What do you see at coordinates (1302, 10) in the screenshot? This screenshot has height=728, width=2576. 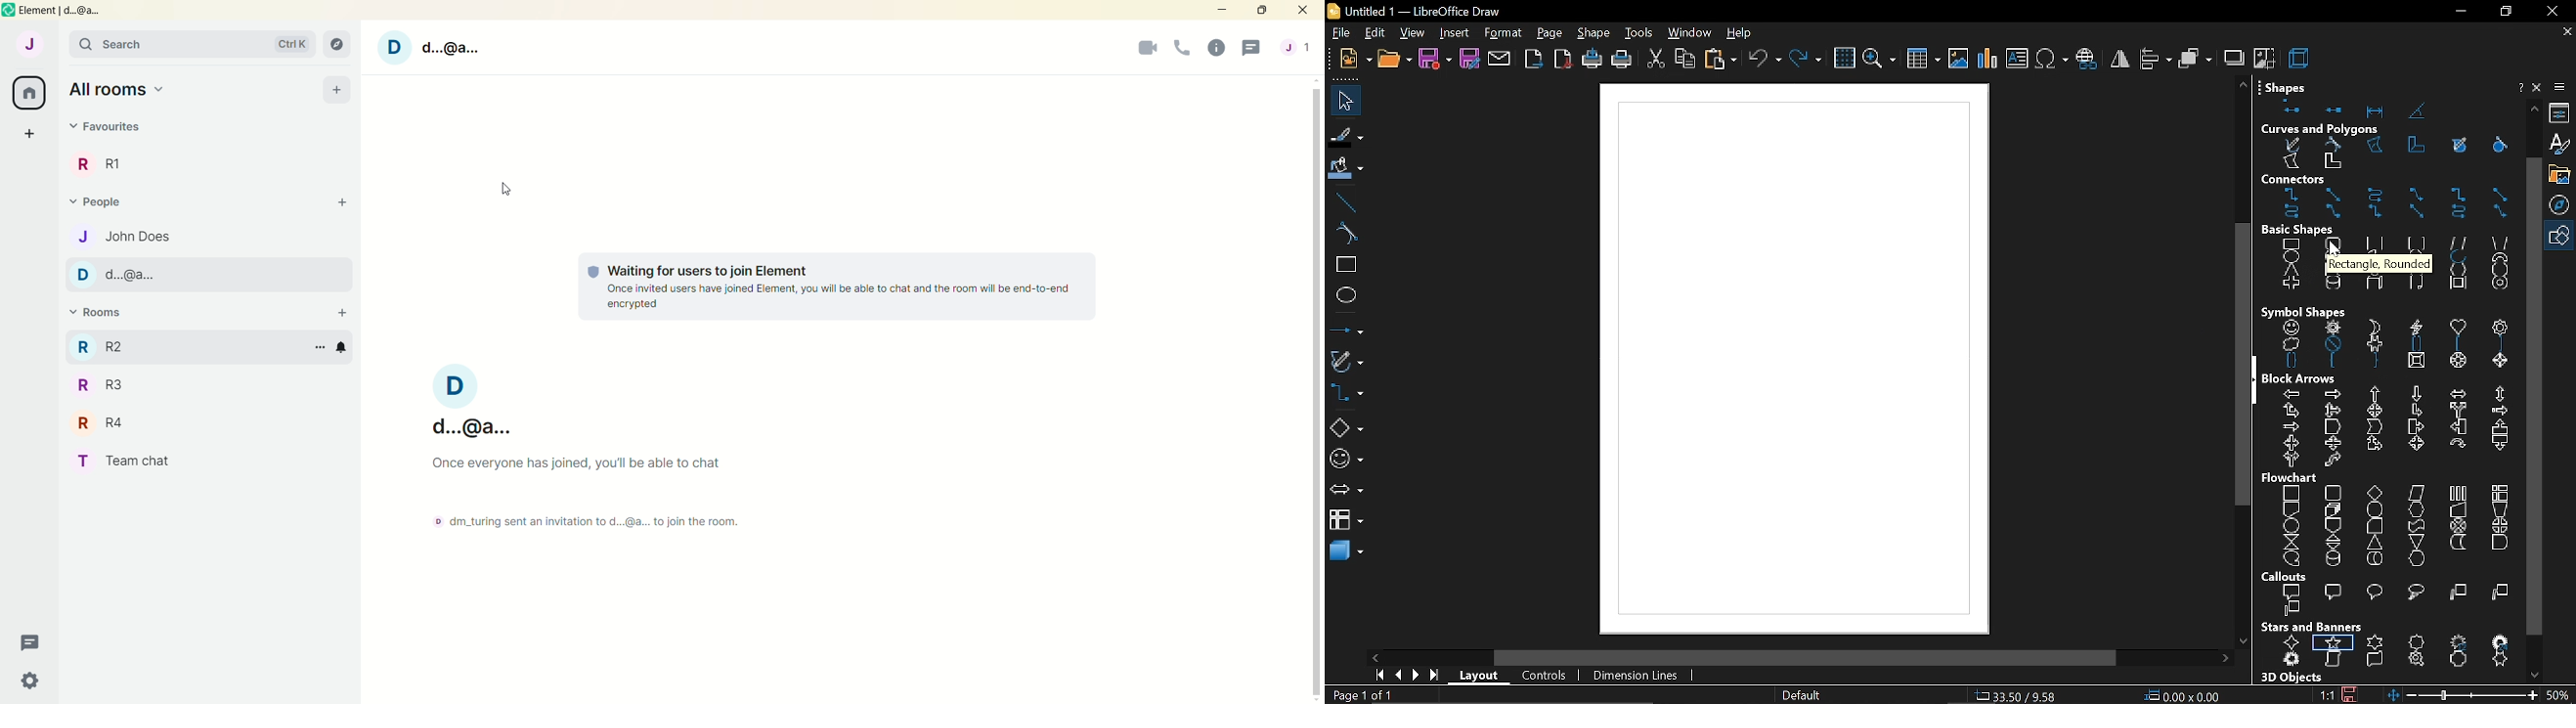 I see `close` at bounding box center [1302, 10].